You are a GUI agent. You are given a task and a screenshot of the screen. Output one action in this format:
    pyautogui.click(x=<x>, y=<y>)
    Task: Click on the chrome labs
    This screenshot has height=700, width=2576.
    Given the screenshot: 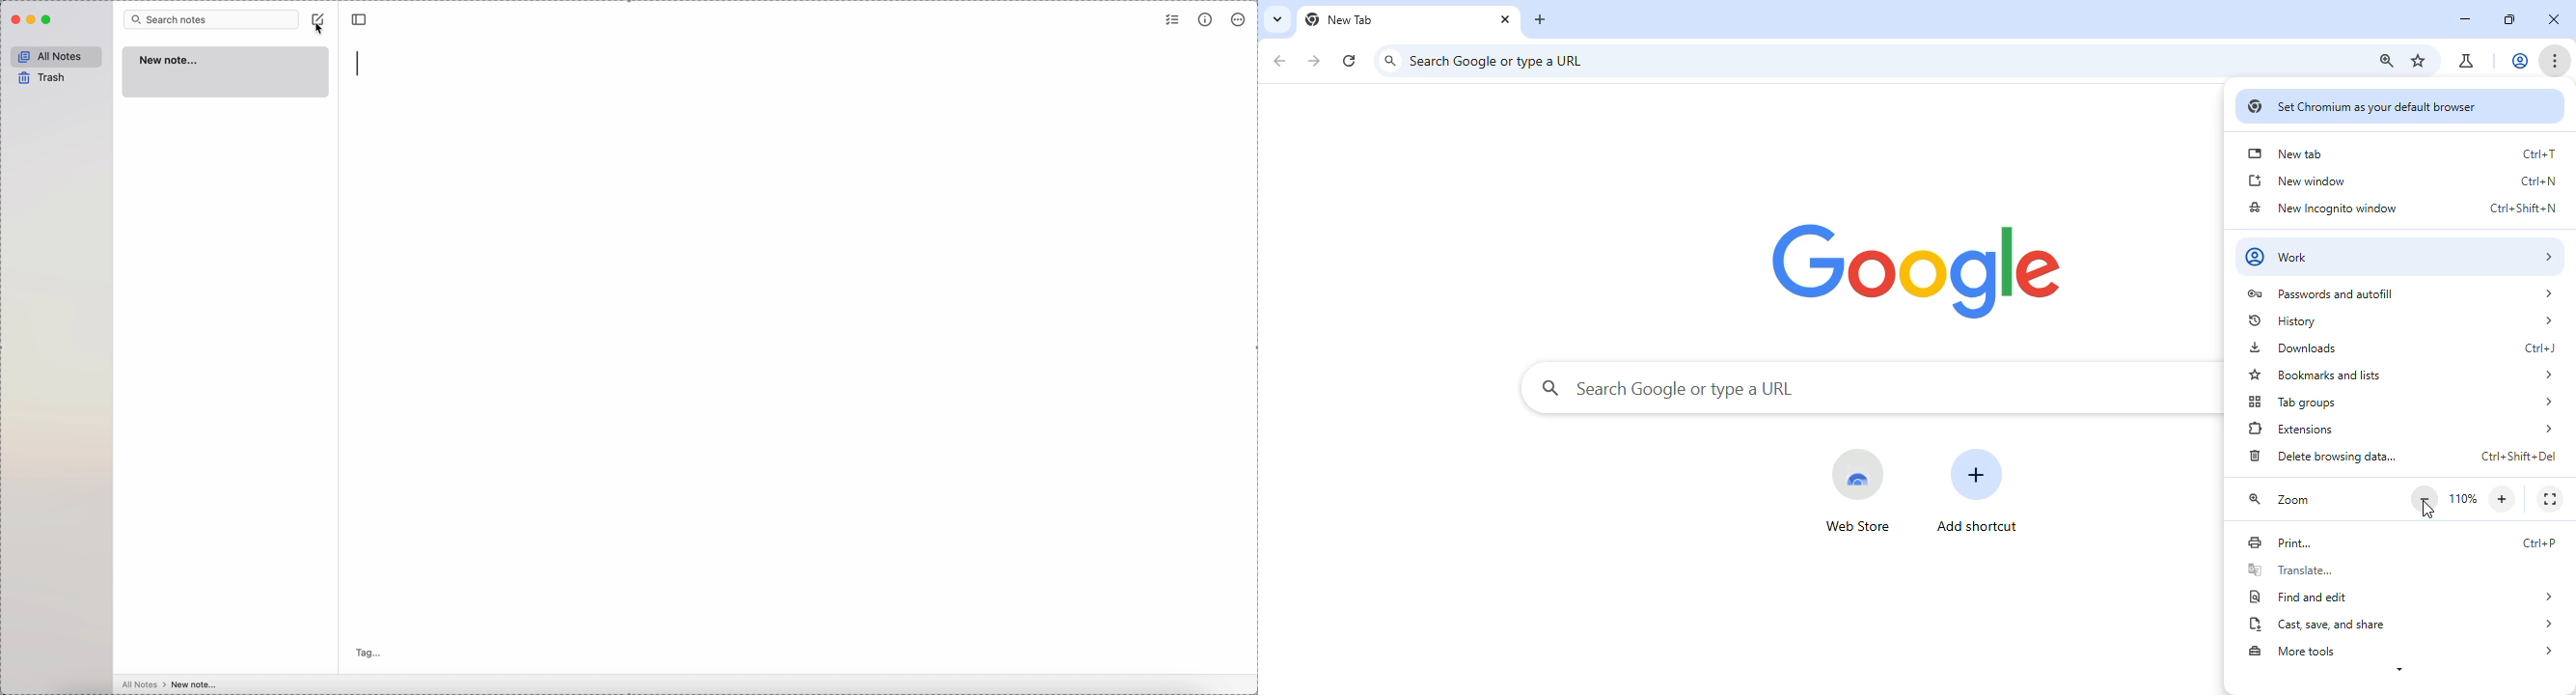 What is the action you would take?
    pyautogui.click(x=2468, y=61)
    